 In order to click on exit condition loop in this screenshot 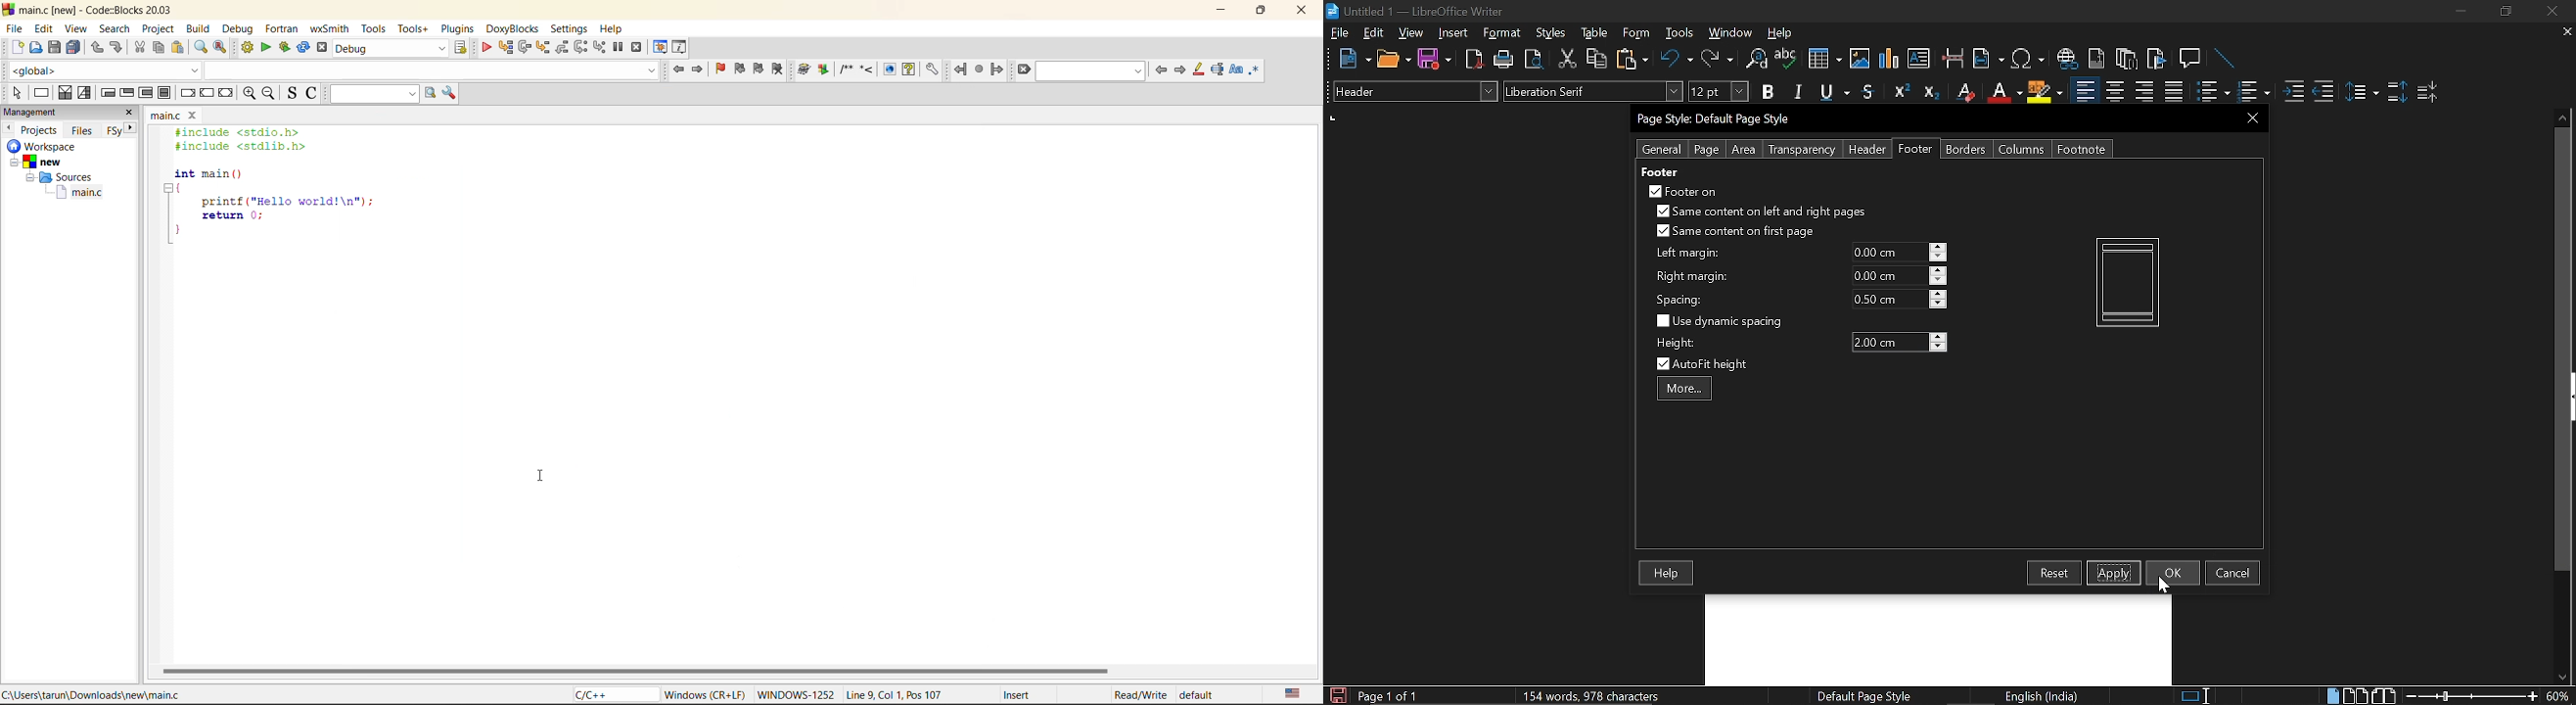, I will do `click(128, 93)`.